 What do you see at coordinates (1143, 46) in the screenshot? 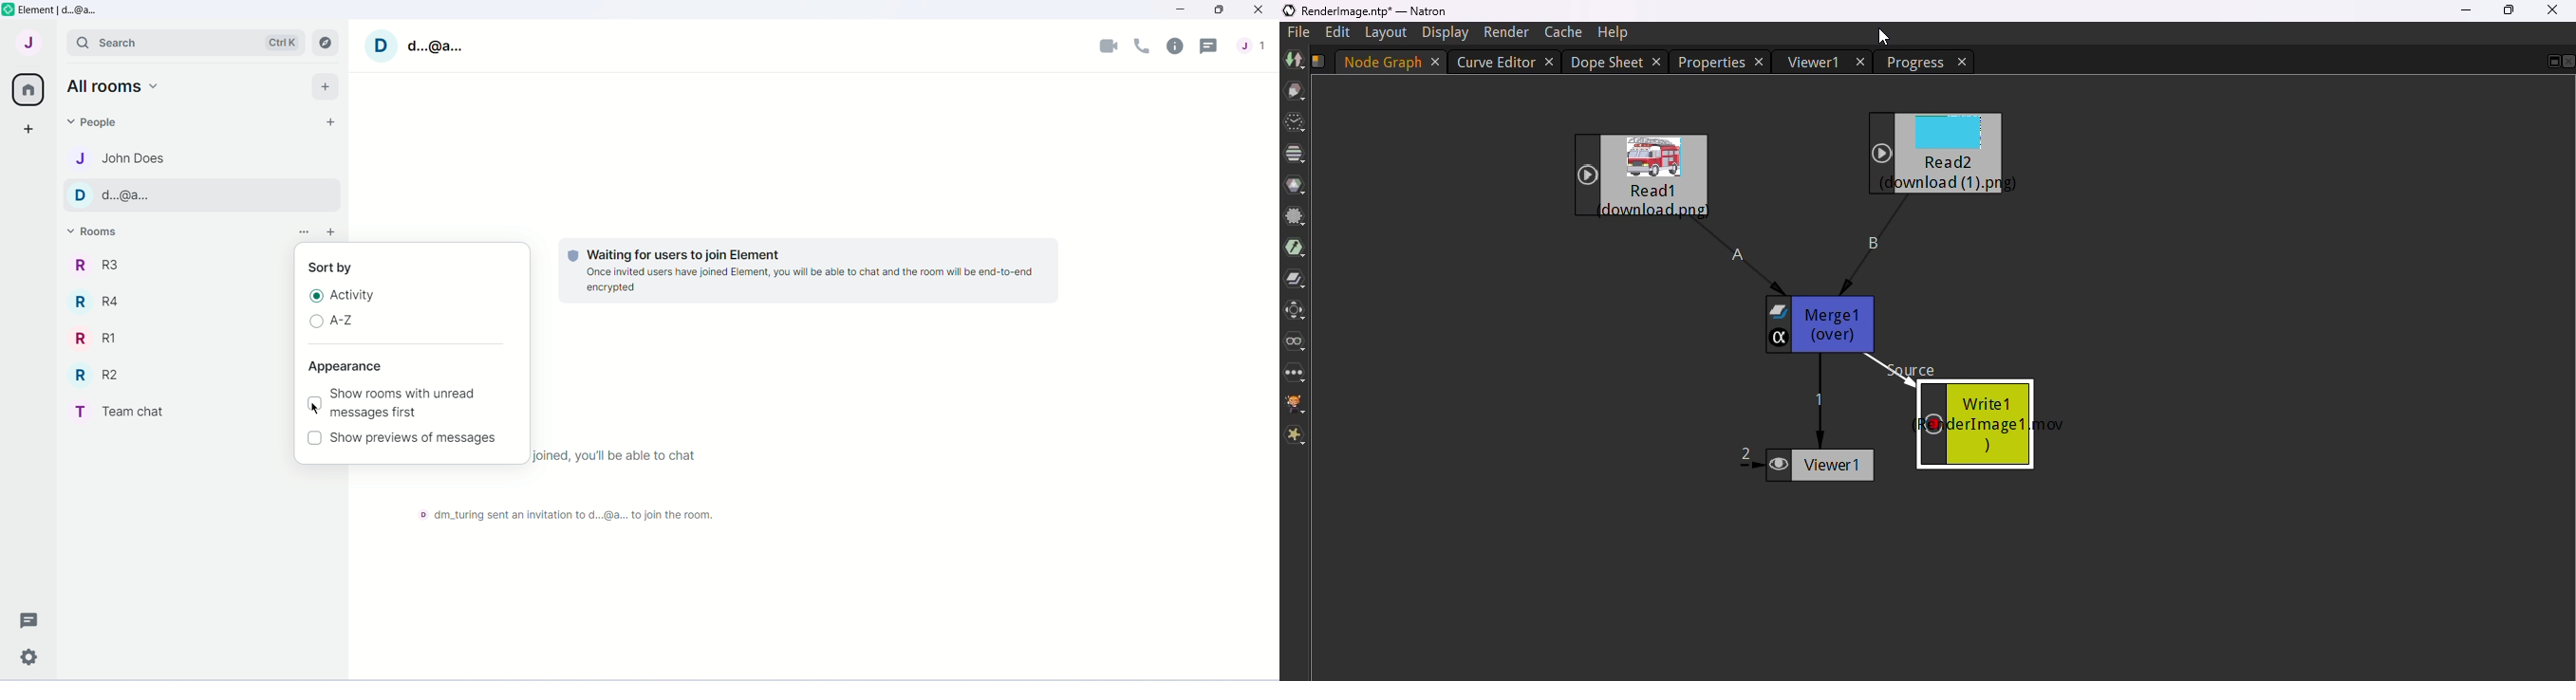
I see `Voice Call` at bounding box center [1143, 46].